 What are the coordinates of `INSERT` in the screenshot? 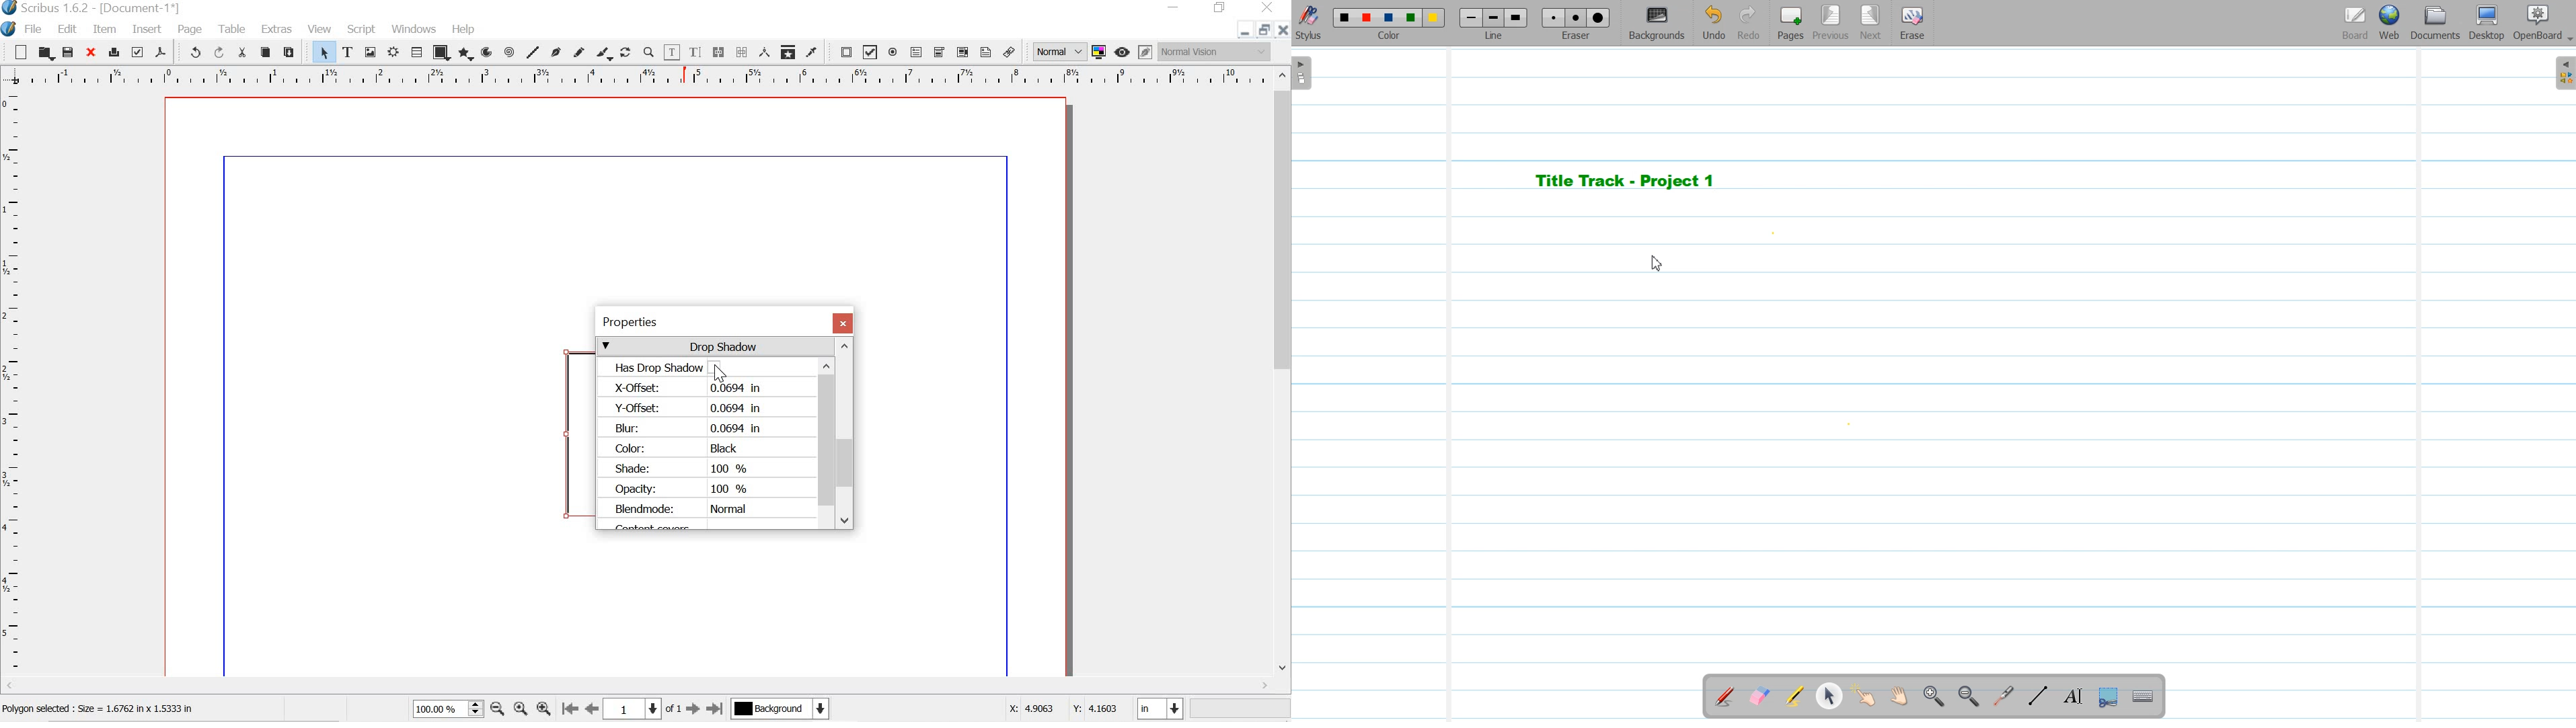 It's located at (146, 30).